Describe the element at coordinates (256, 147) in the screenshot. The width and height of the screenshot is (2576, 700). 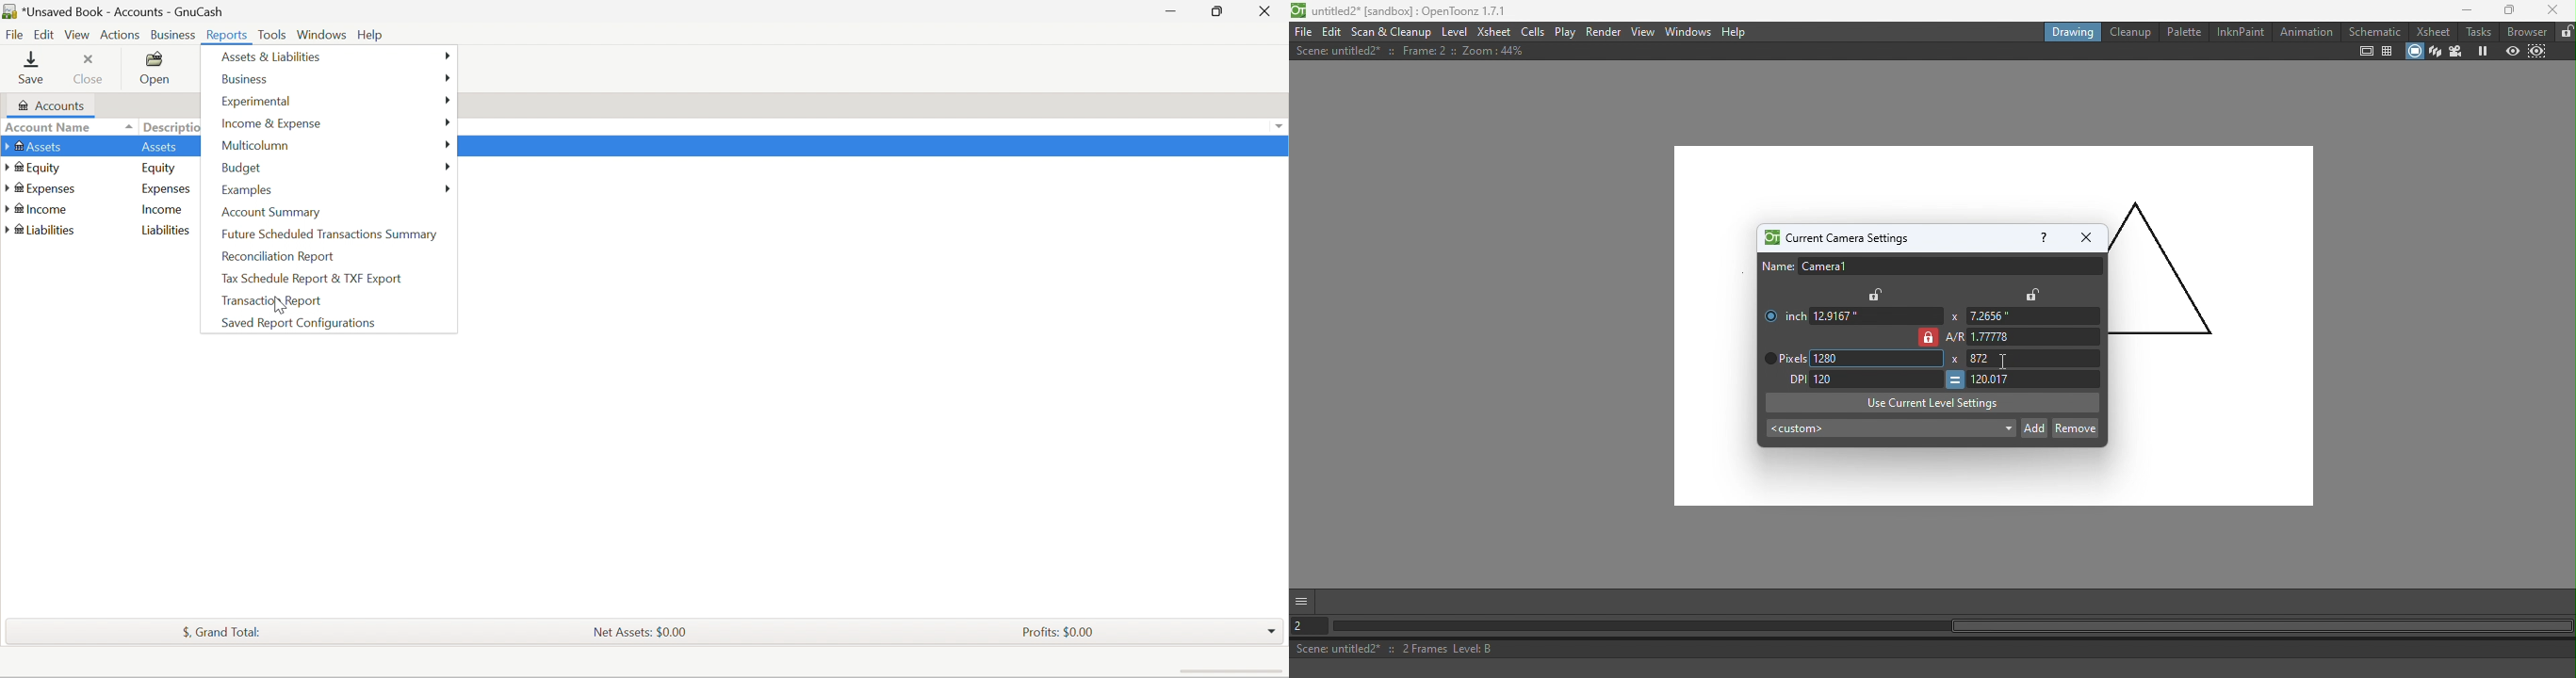
I see `Multicolumn` at that location.